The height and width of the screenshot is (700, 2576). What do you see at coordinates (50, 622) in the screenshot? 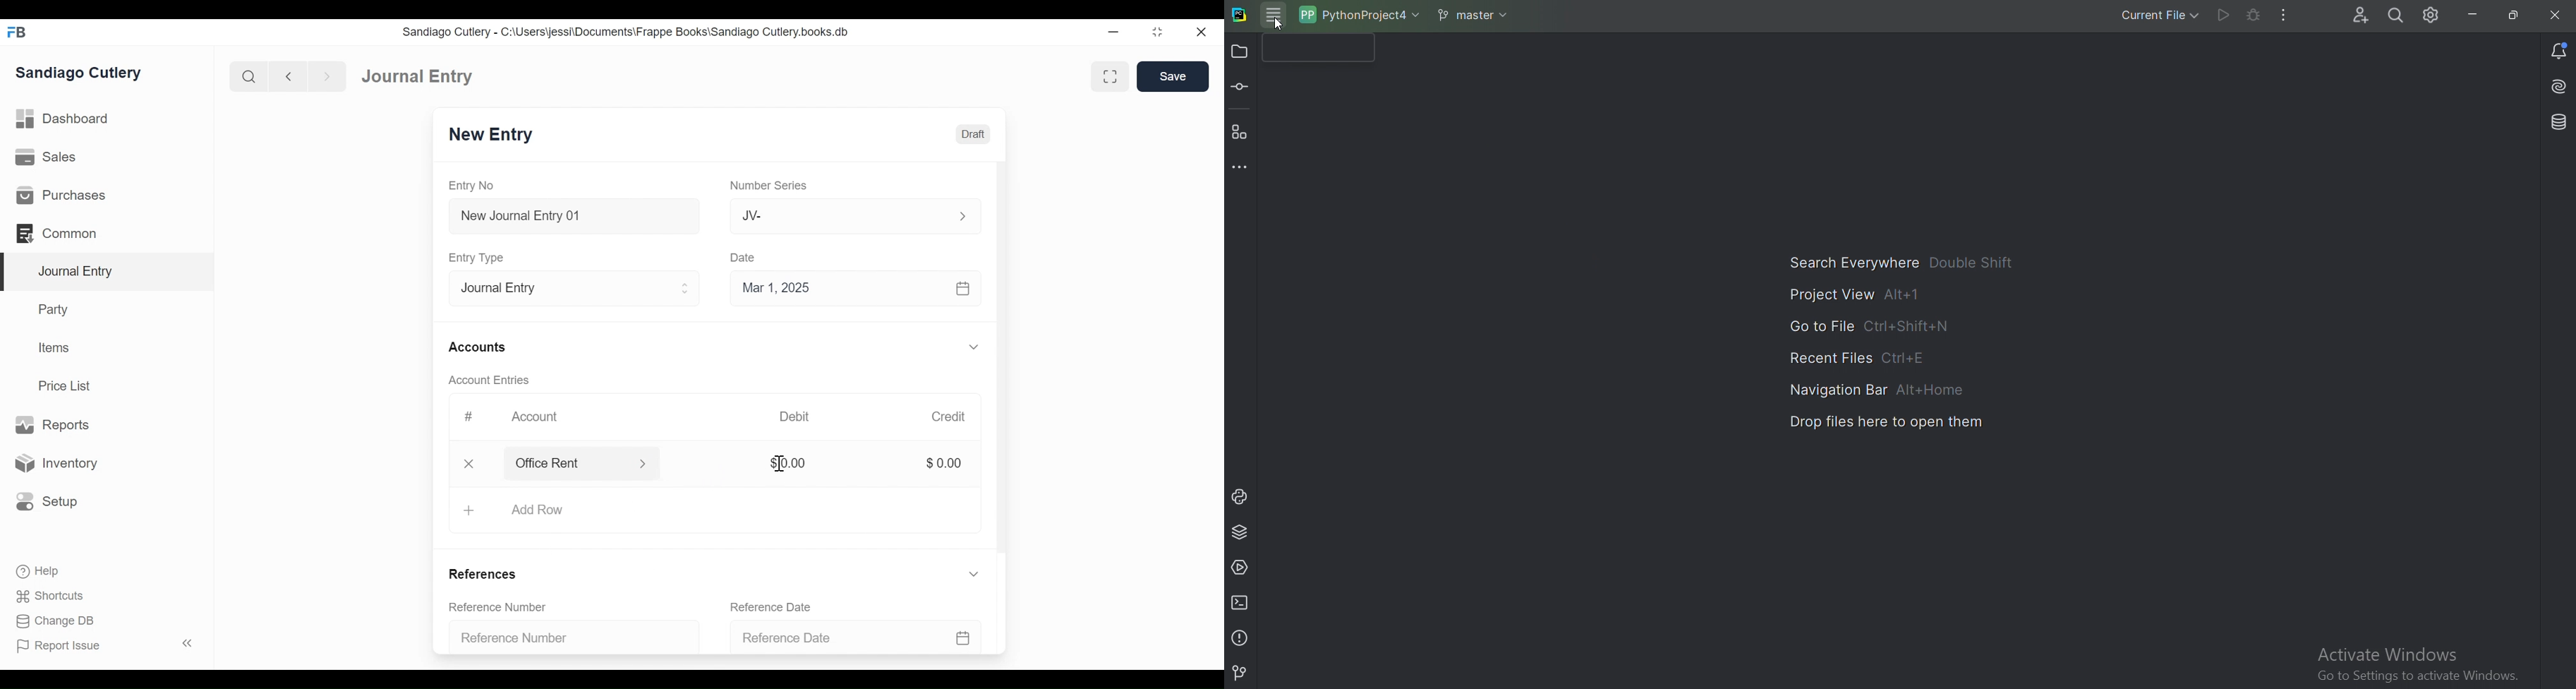
I see `Change DB` at bounding box center [50, 622].